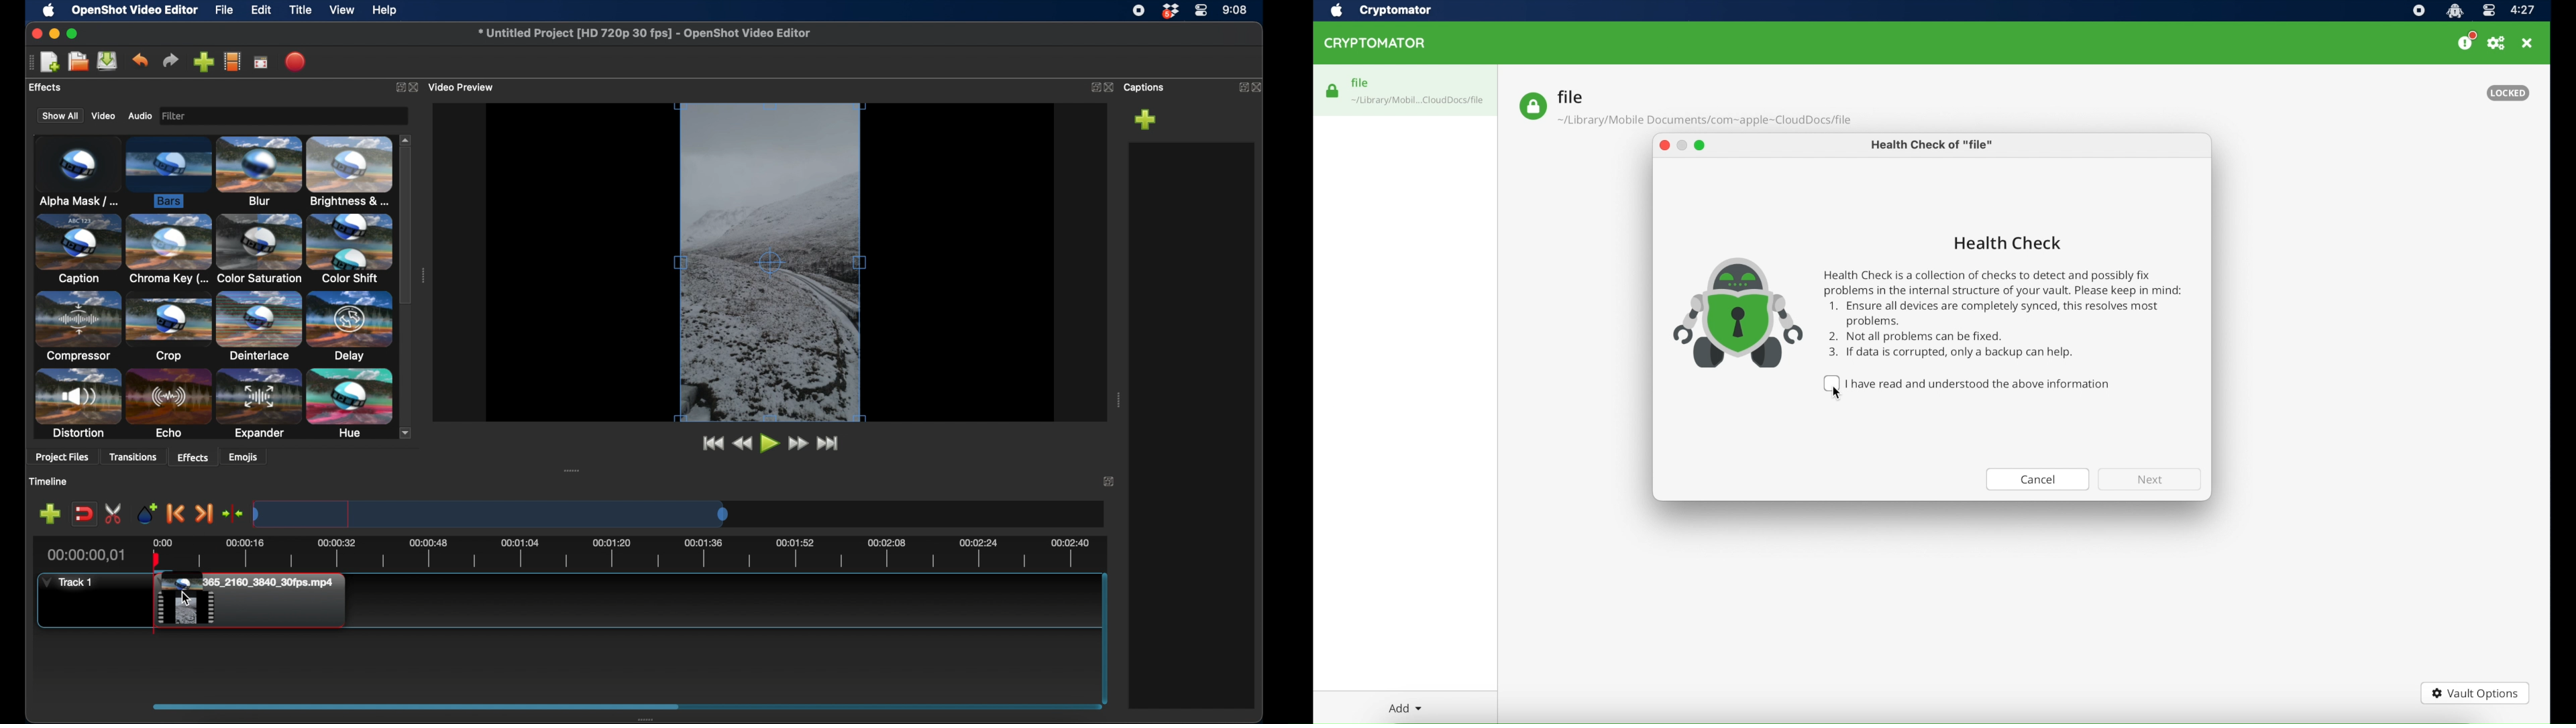 This screenshot has width=2576, height=728. I want to click on expand, so click(398, 86).